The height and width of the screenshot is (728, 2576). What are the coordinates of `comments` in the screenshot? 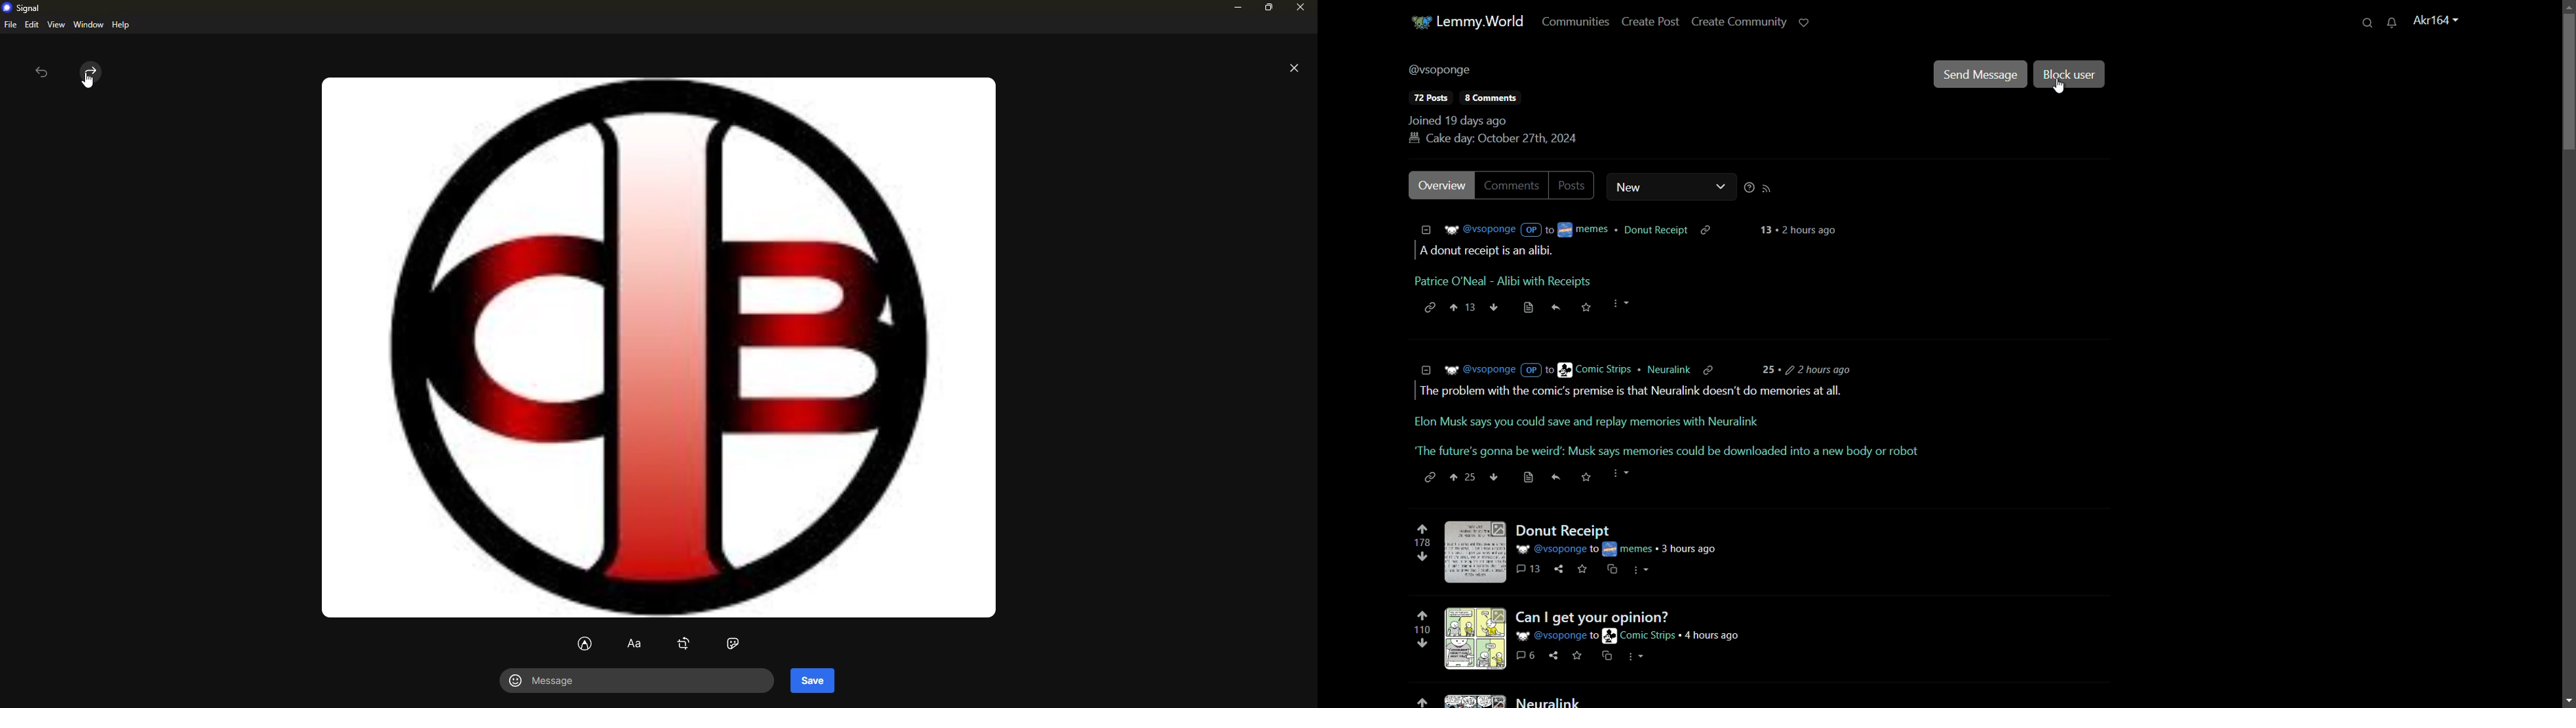 It's located at (1526, 656).